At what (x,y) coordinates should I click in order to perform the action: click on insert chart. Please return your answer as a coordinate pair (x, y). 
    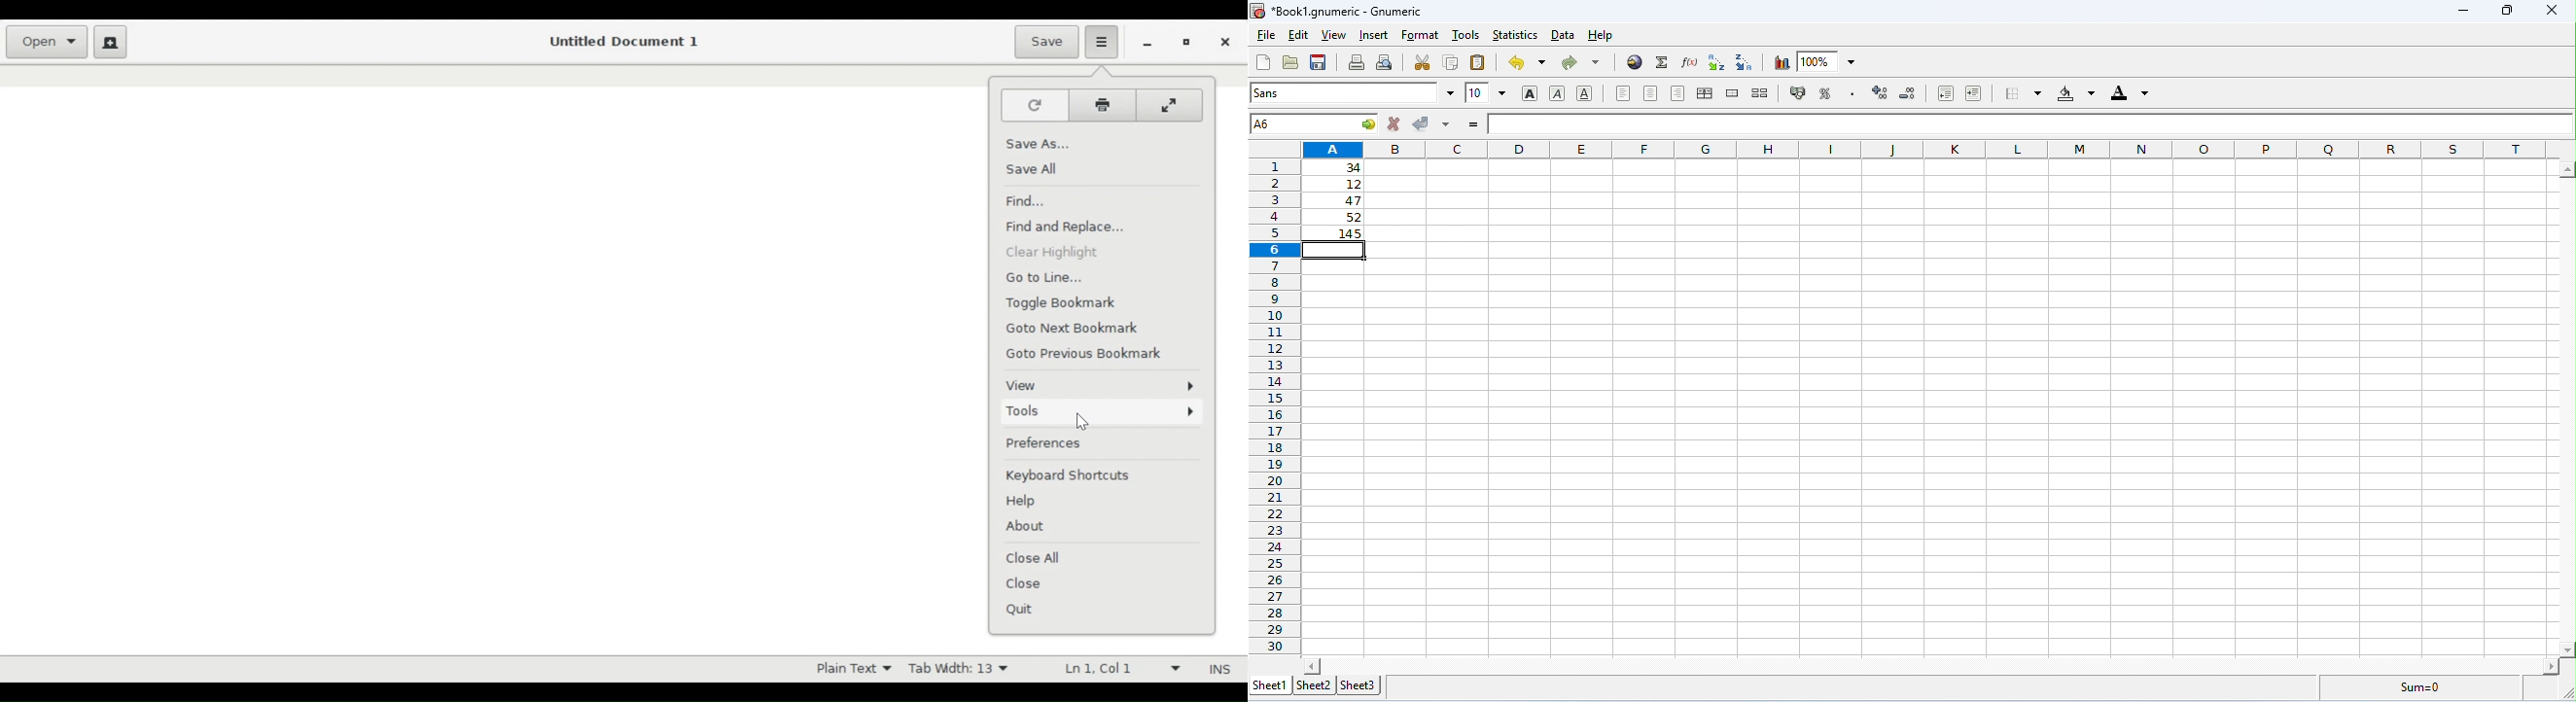
    Looking at the image, I should click on (1782, 63).